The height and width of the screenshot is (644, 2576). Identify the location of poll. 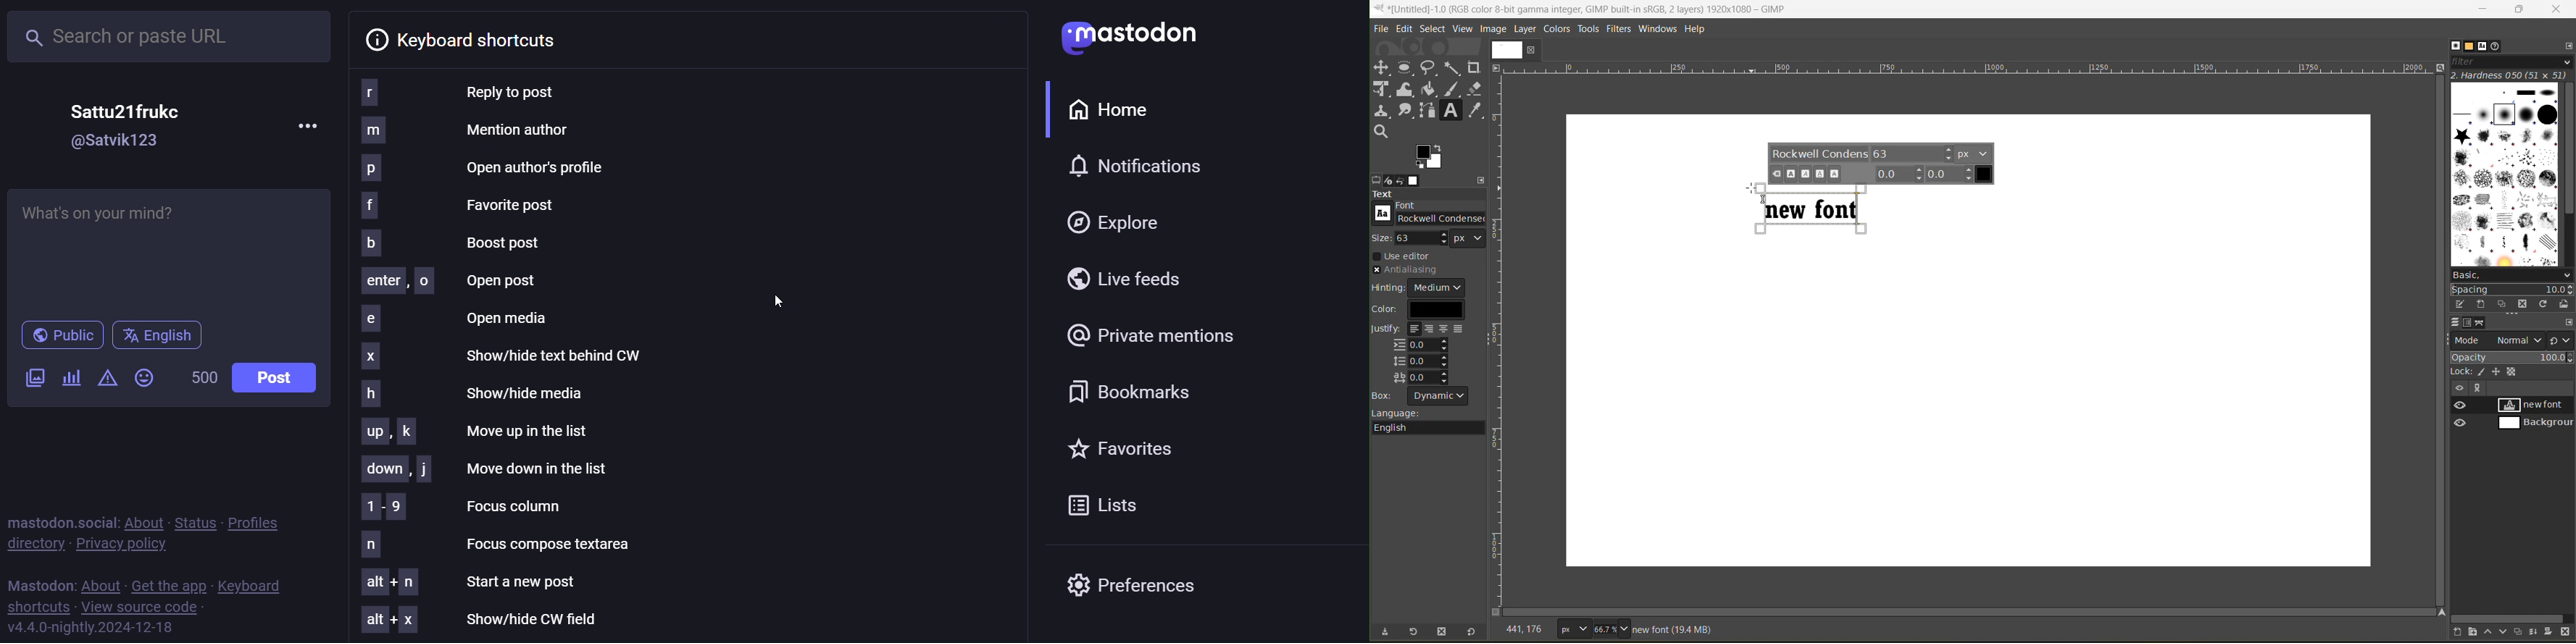
(71, 376).